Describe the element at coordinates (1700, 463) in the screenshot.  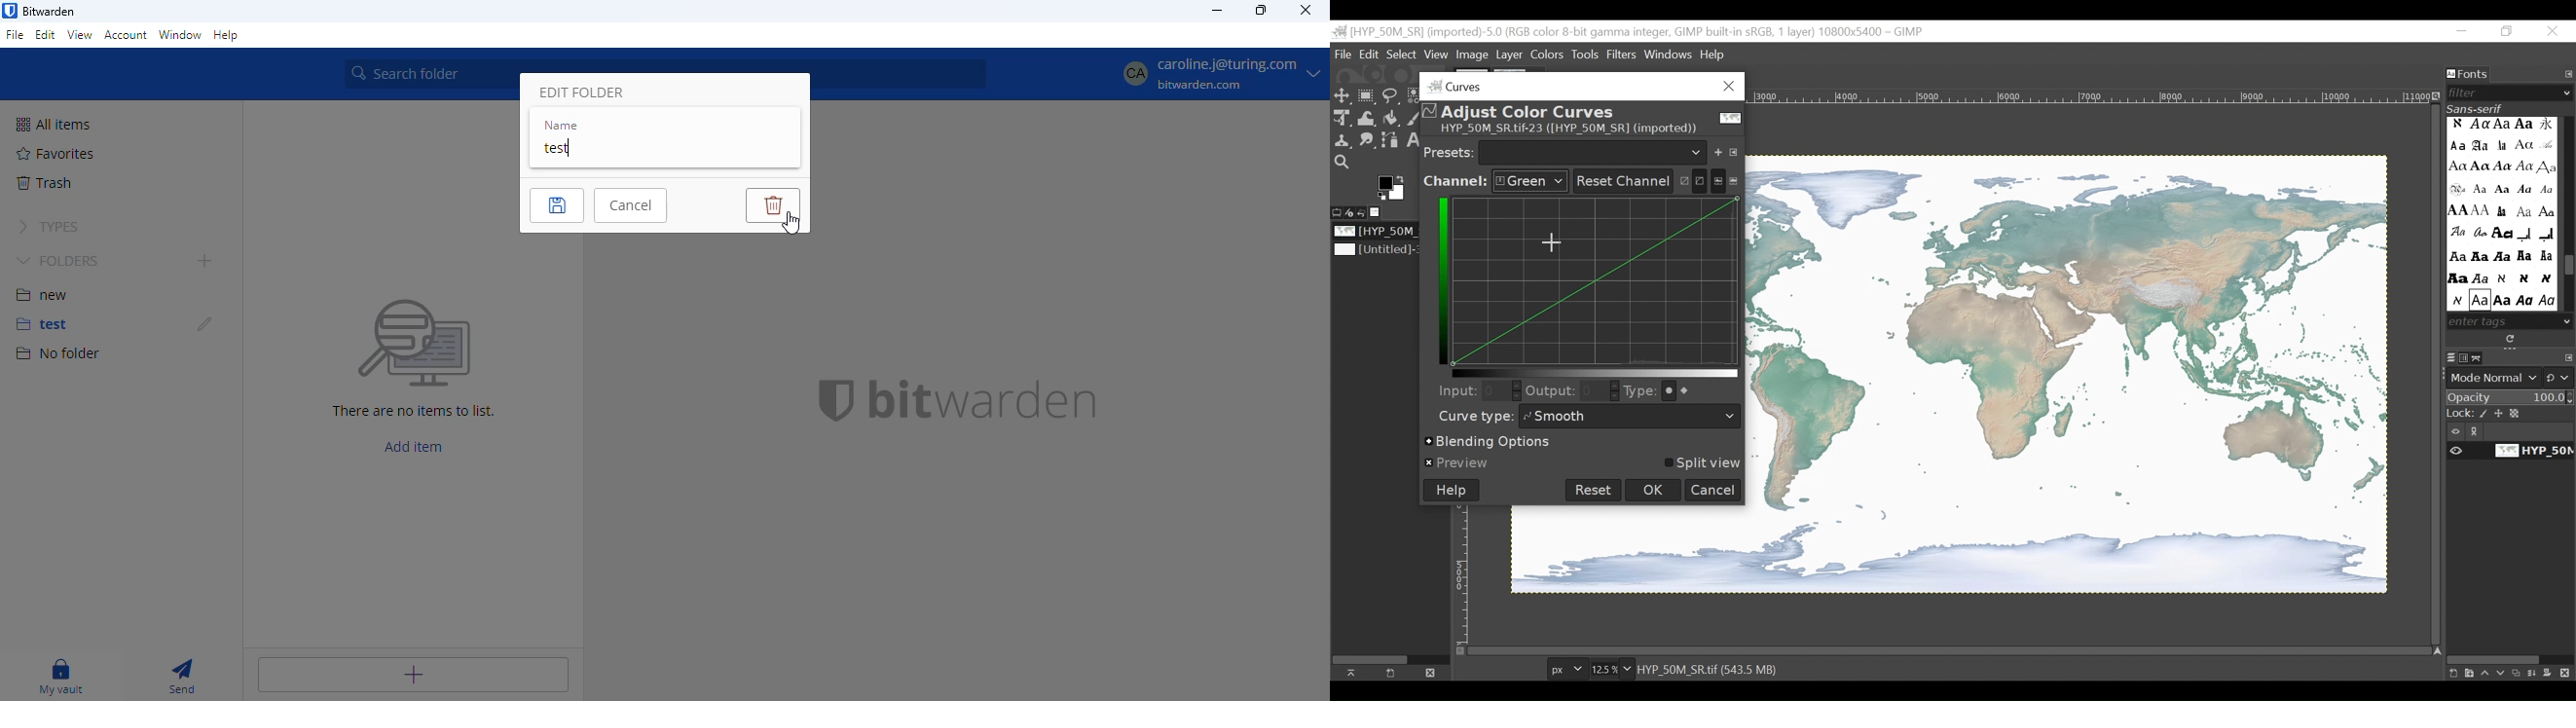
I see `Split view` at that location.